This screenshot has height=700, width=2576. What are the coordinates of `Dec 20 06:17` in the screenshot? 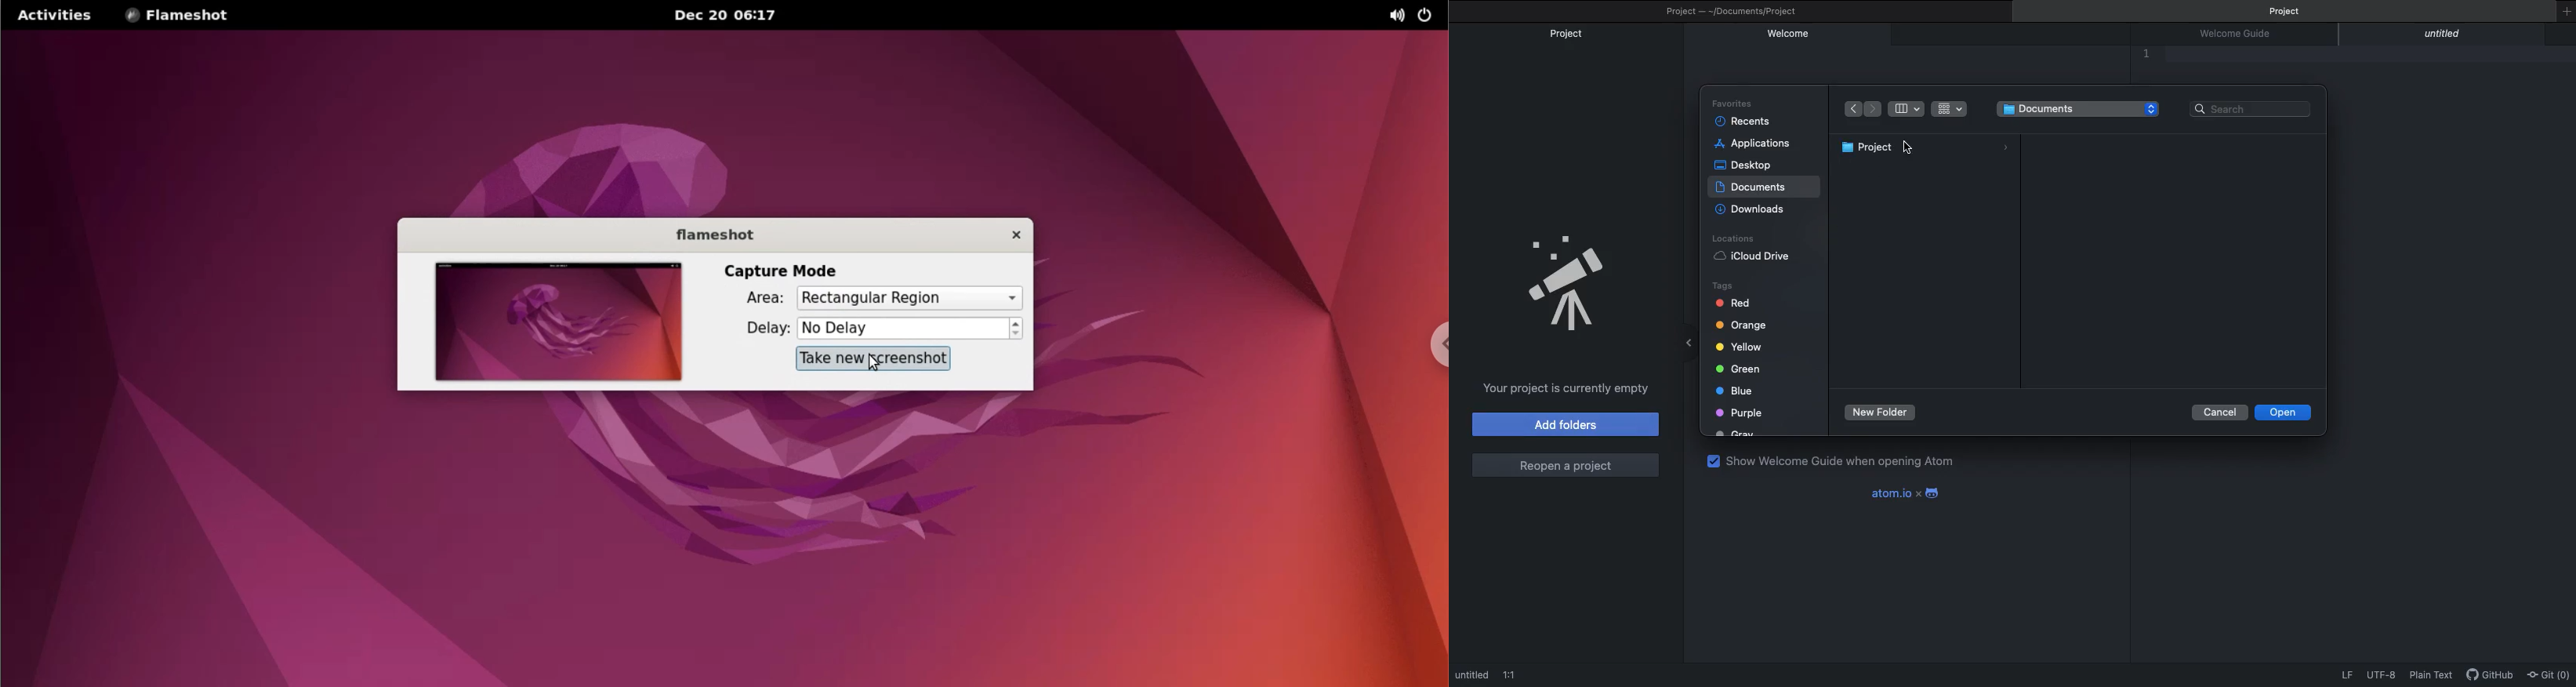 It's located at (737, 15).